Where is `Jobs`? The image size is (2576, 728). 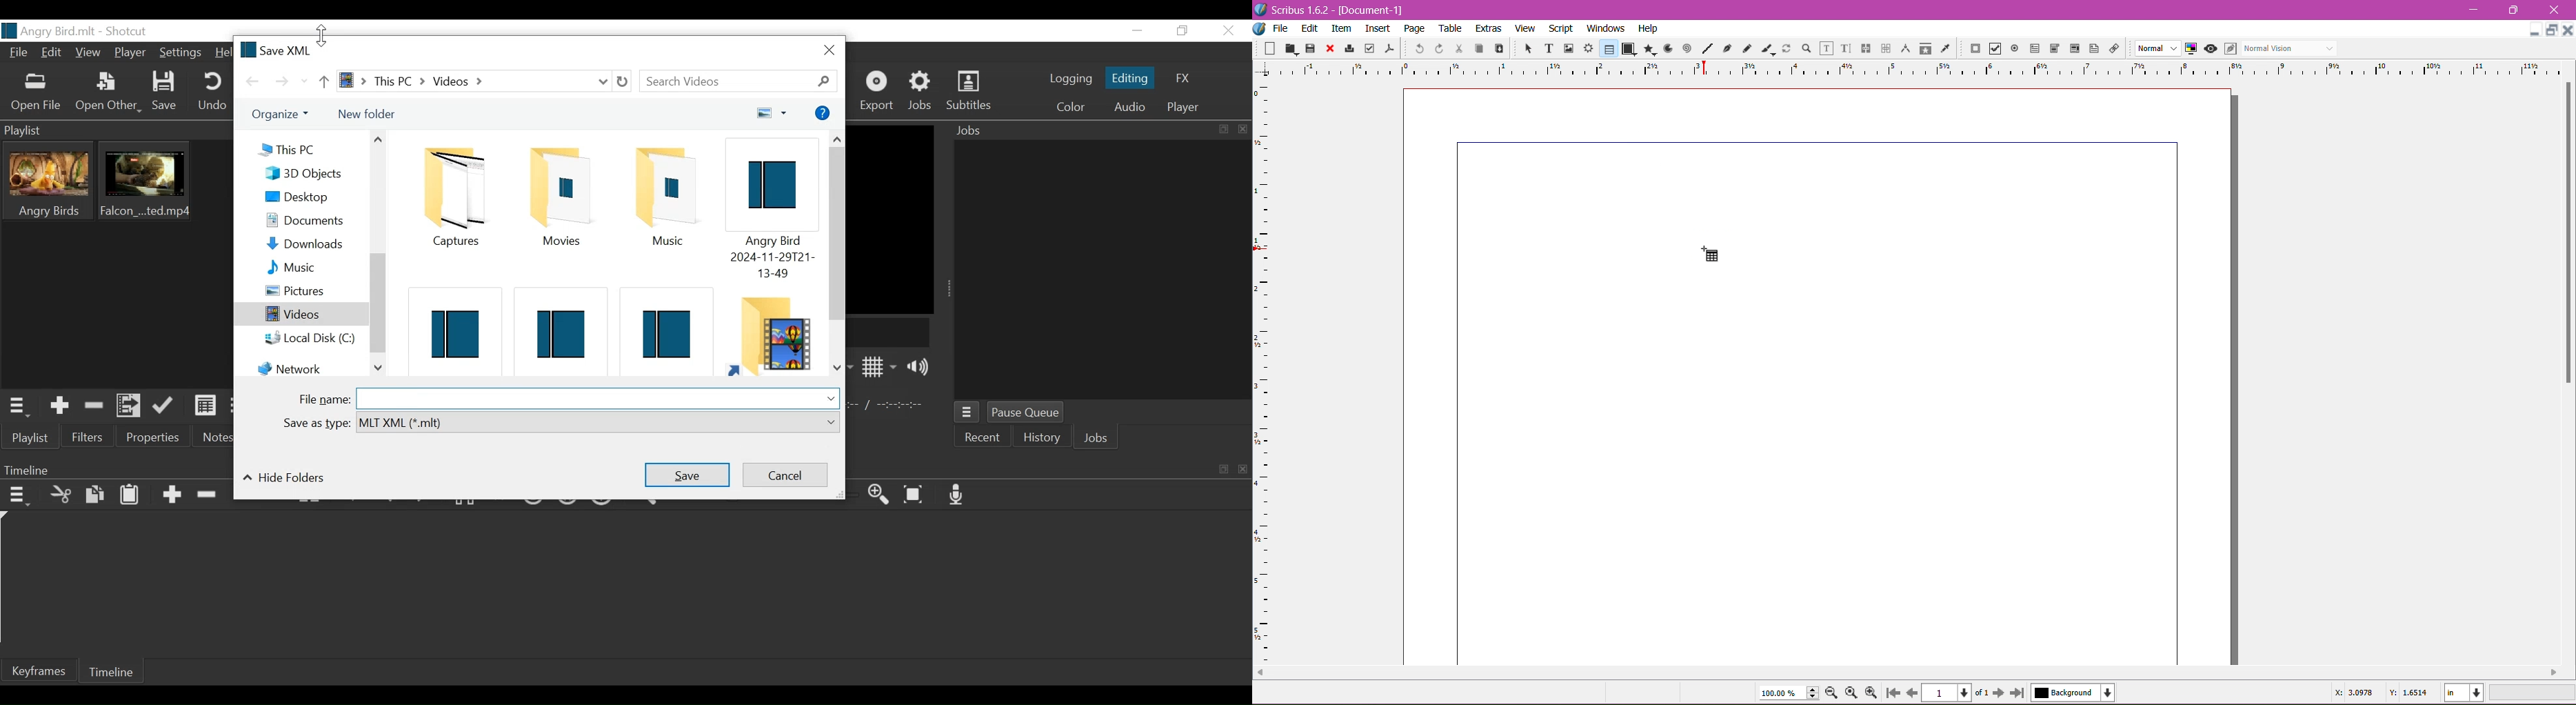 Jobs is located at coordinates (1101, 132).